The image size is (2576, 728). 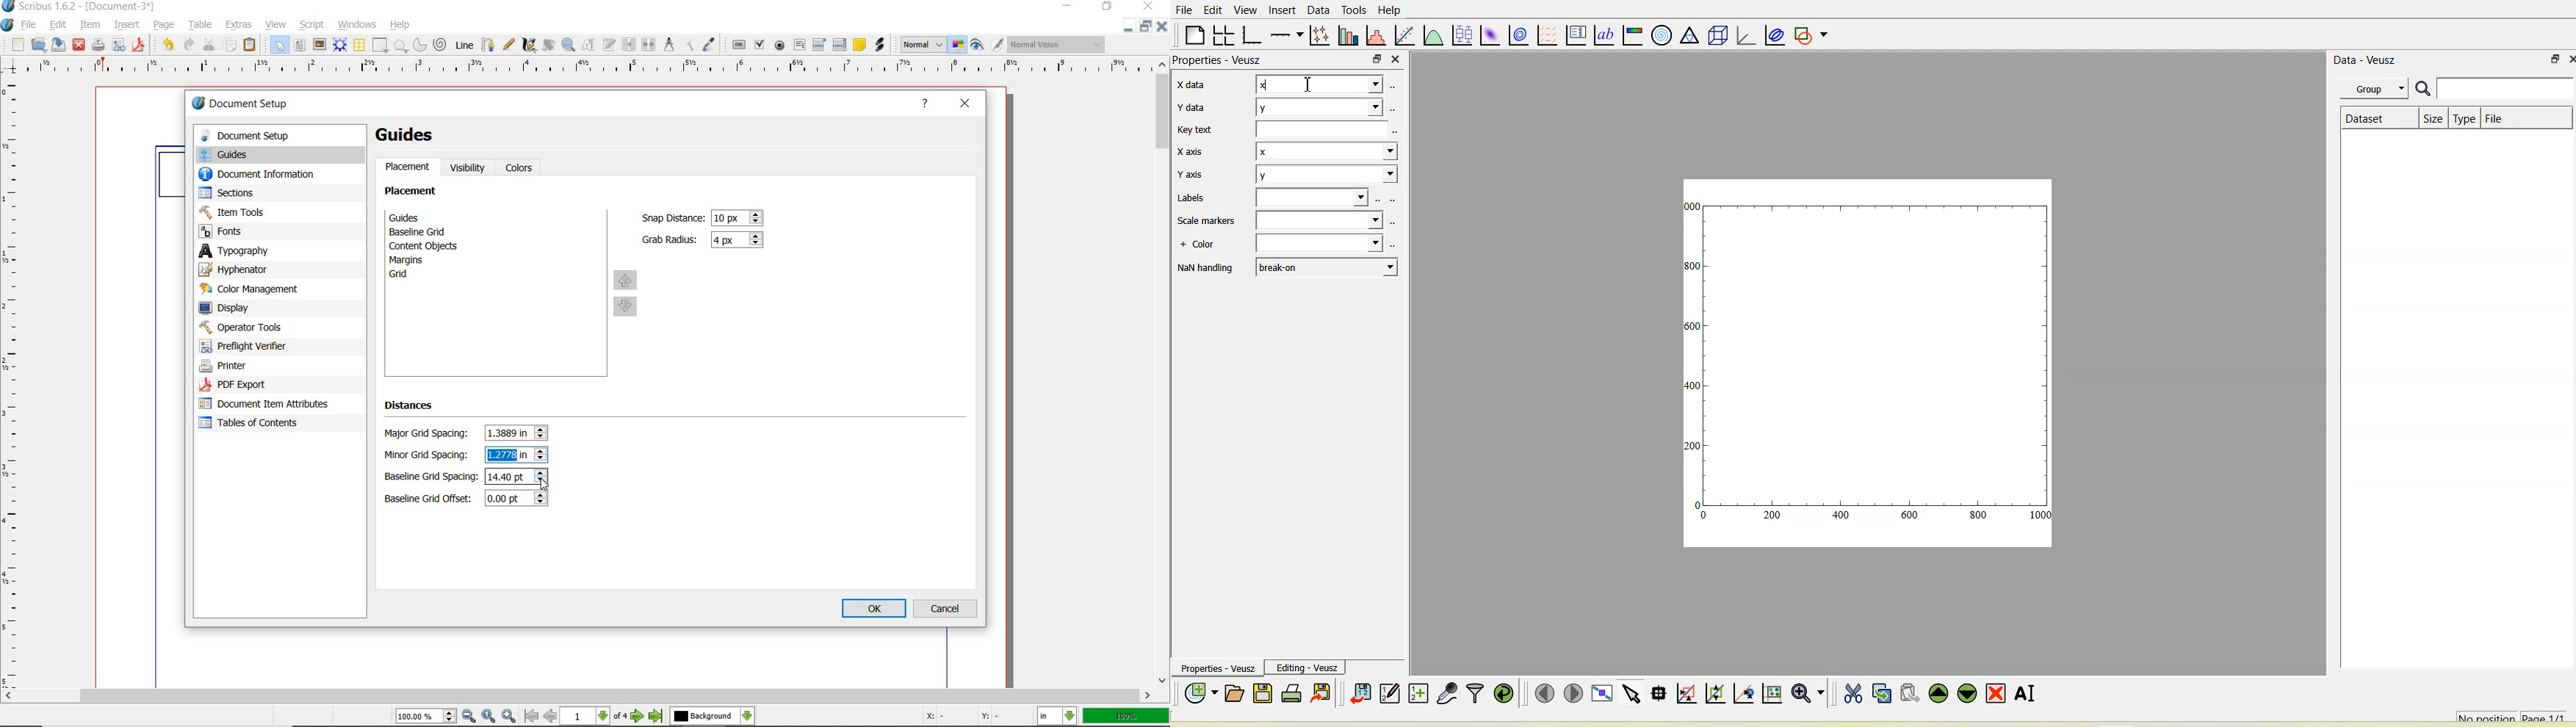 I want to click on go to first page, so click(x=531, y=717).